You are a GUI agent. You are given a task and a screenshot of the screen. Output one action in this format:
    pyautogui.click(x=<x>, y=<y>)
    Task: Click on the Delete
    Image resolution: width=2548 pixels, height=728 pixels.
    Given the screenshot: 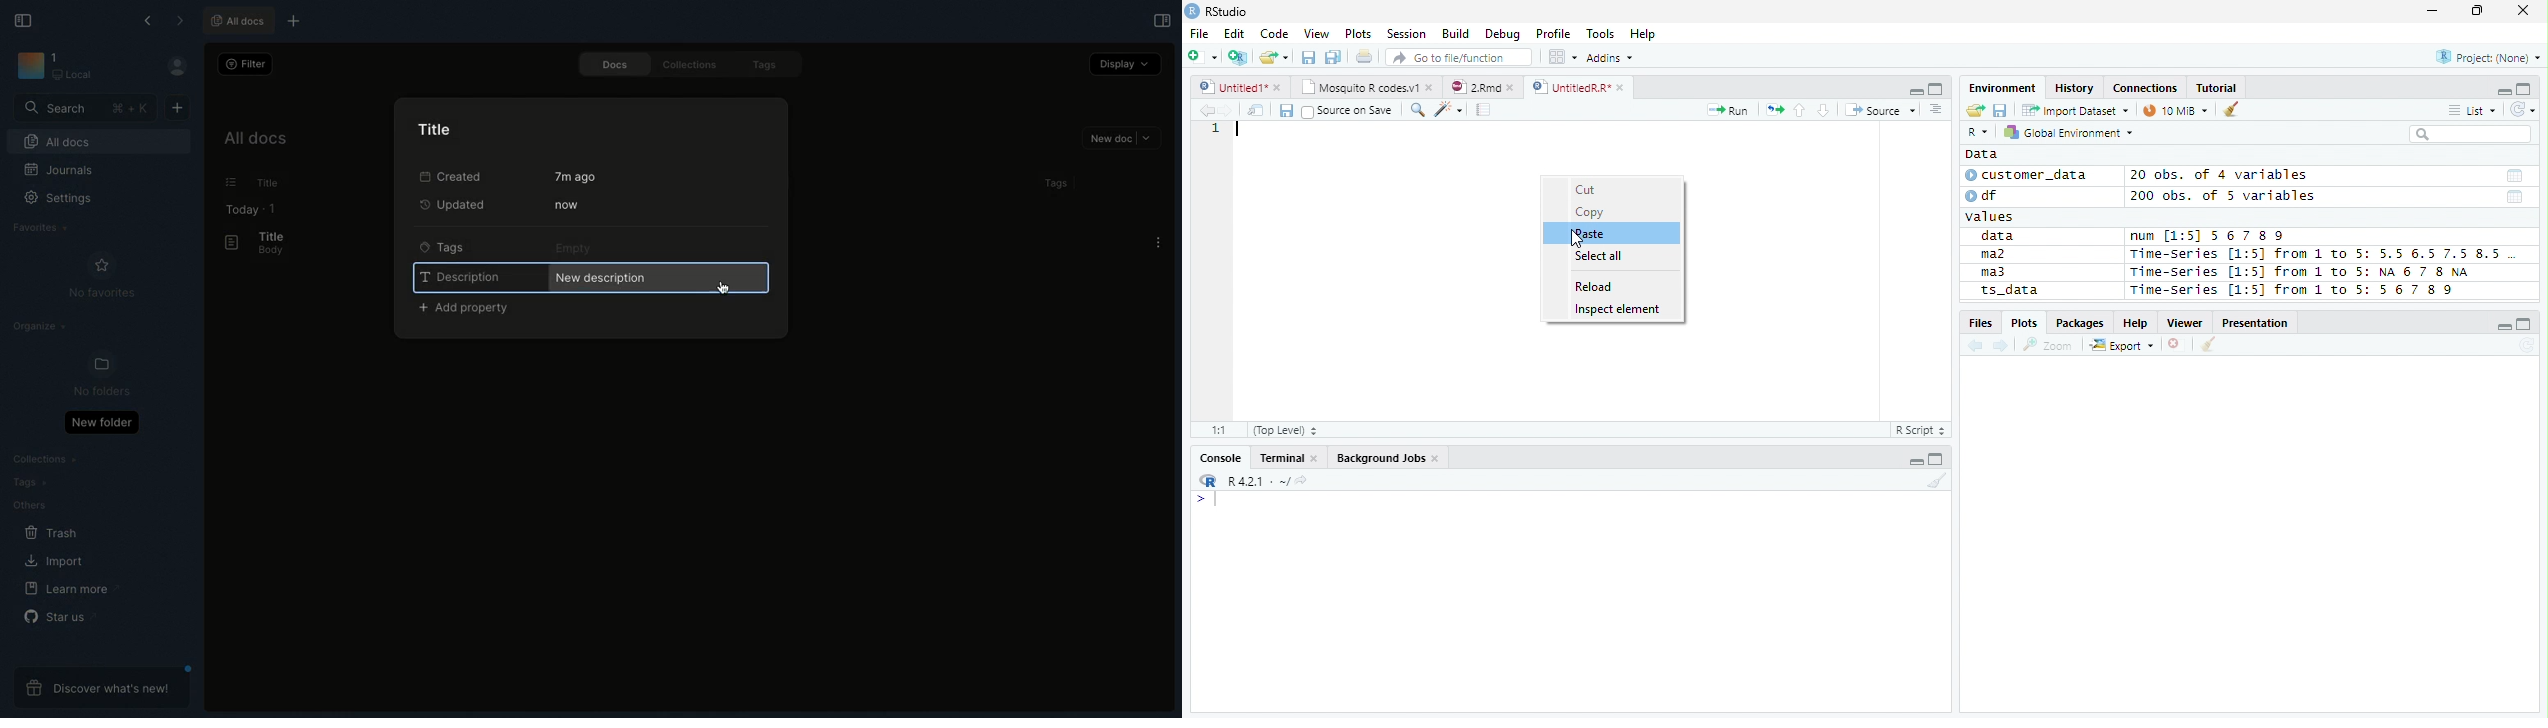 What is the action you would take?
    pyautogui.click(x=2177, y=345)
    